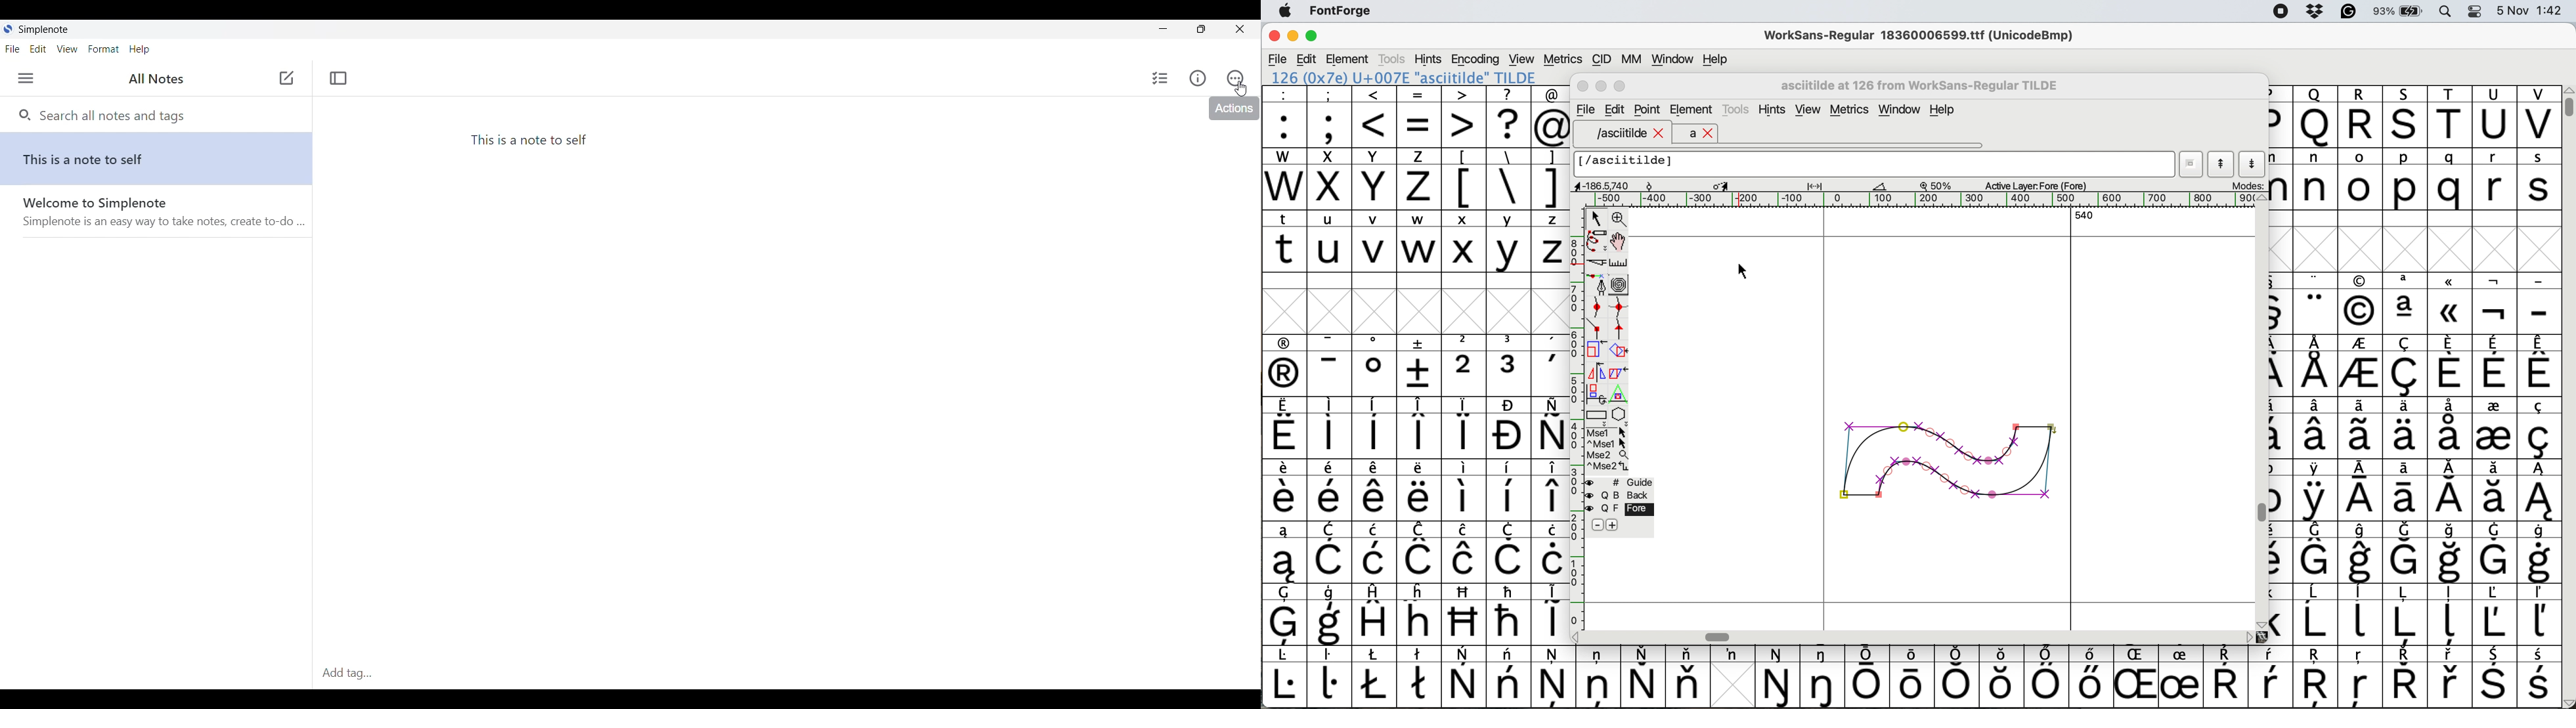 The width and height of the screenshot is (2576, 728). What do you see at coordinates (1234, 108) in the screenshot?
I see `Actions` at bounding box center [1234, 108].